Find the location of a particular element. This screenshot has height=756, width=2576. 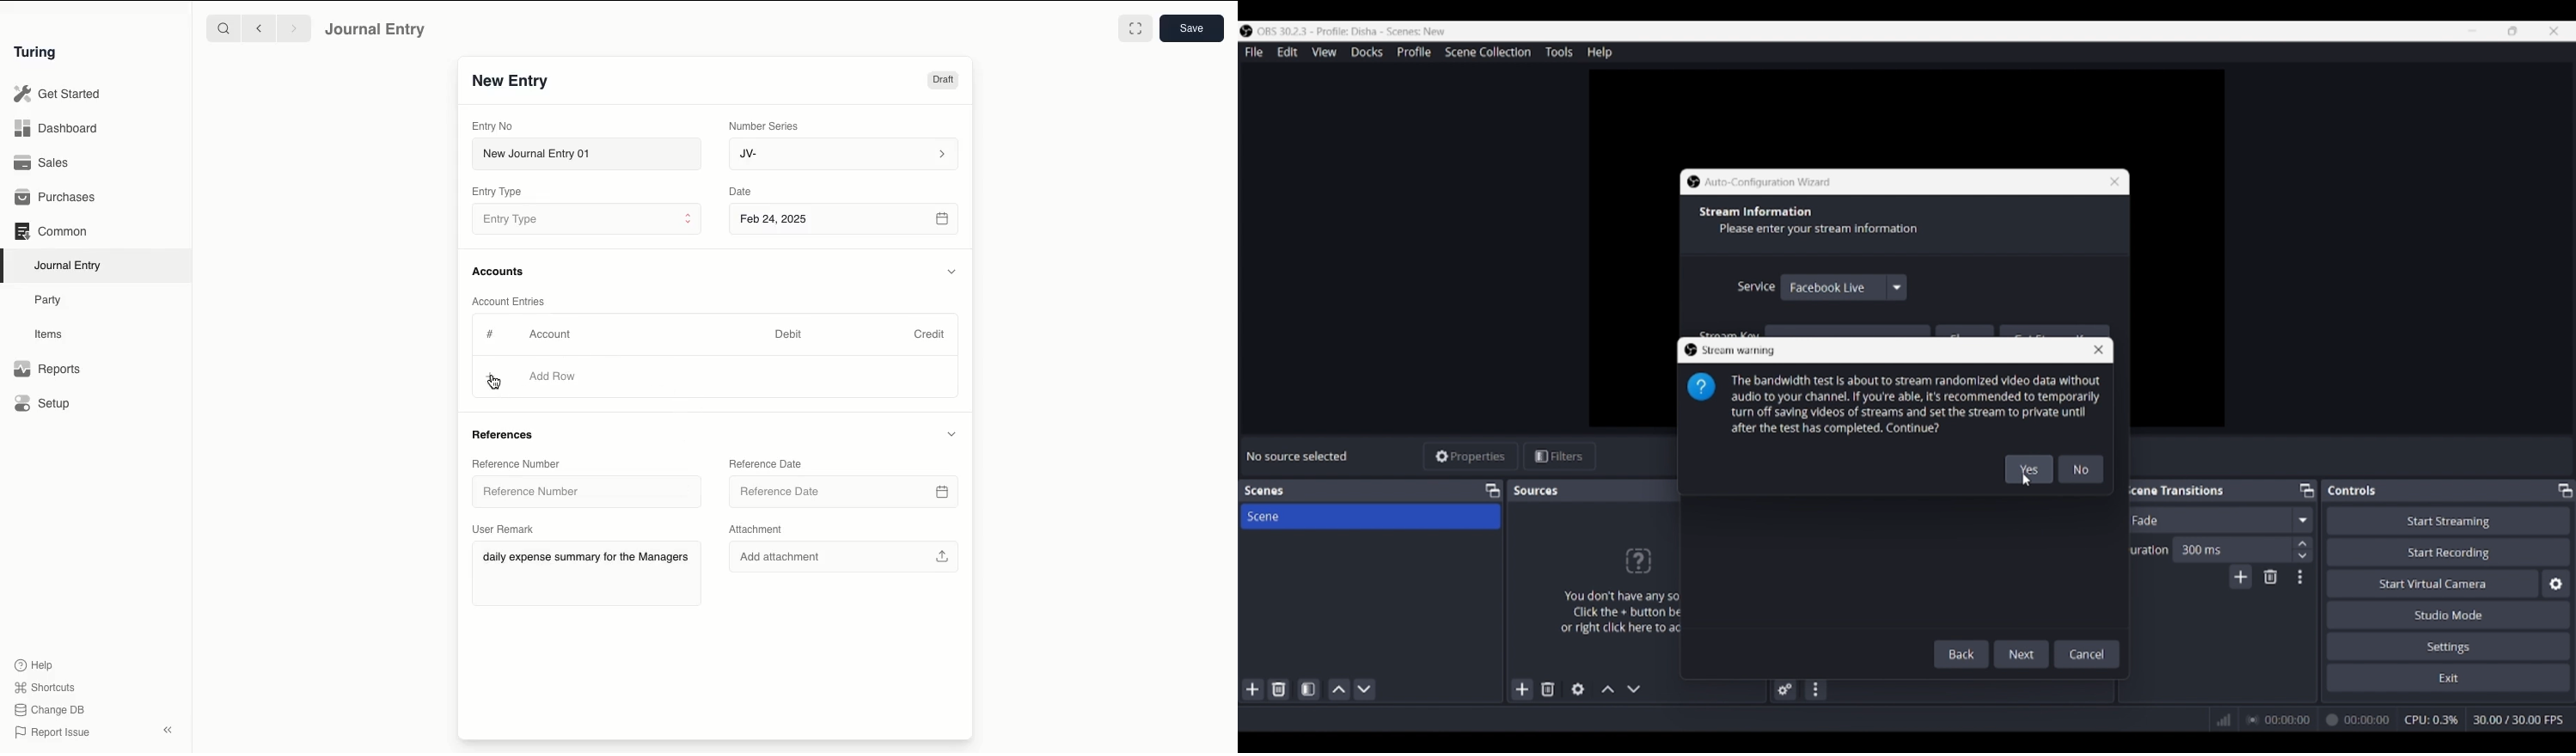

Credit is located at coordinates (931, 334).